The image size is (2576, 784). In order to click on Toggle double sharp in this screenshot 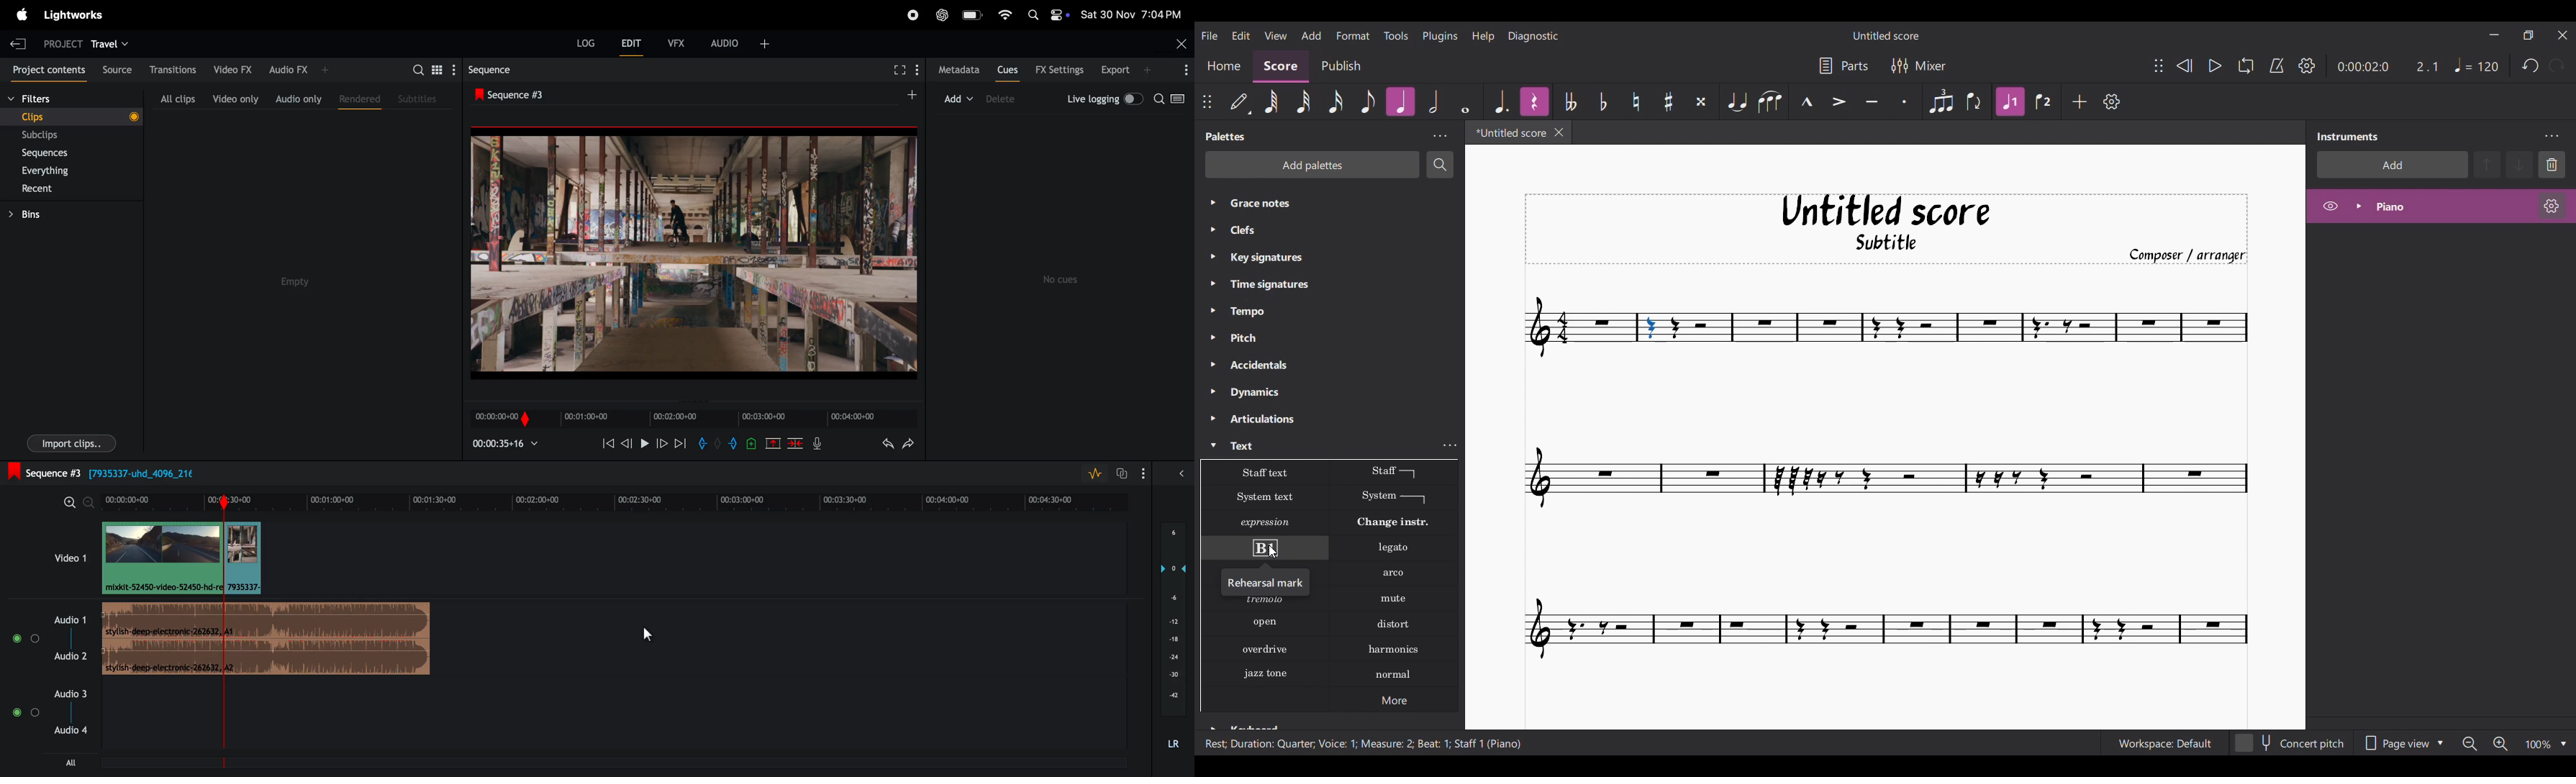, I will do `click(1701, 101)`.